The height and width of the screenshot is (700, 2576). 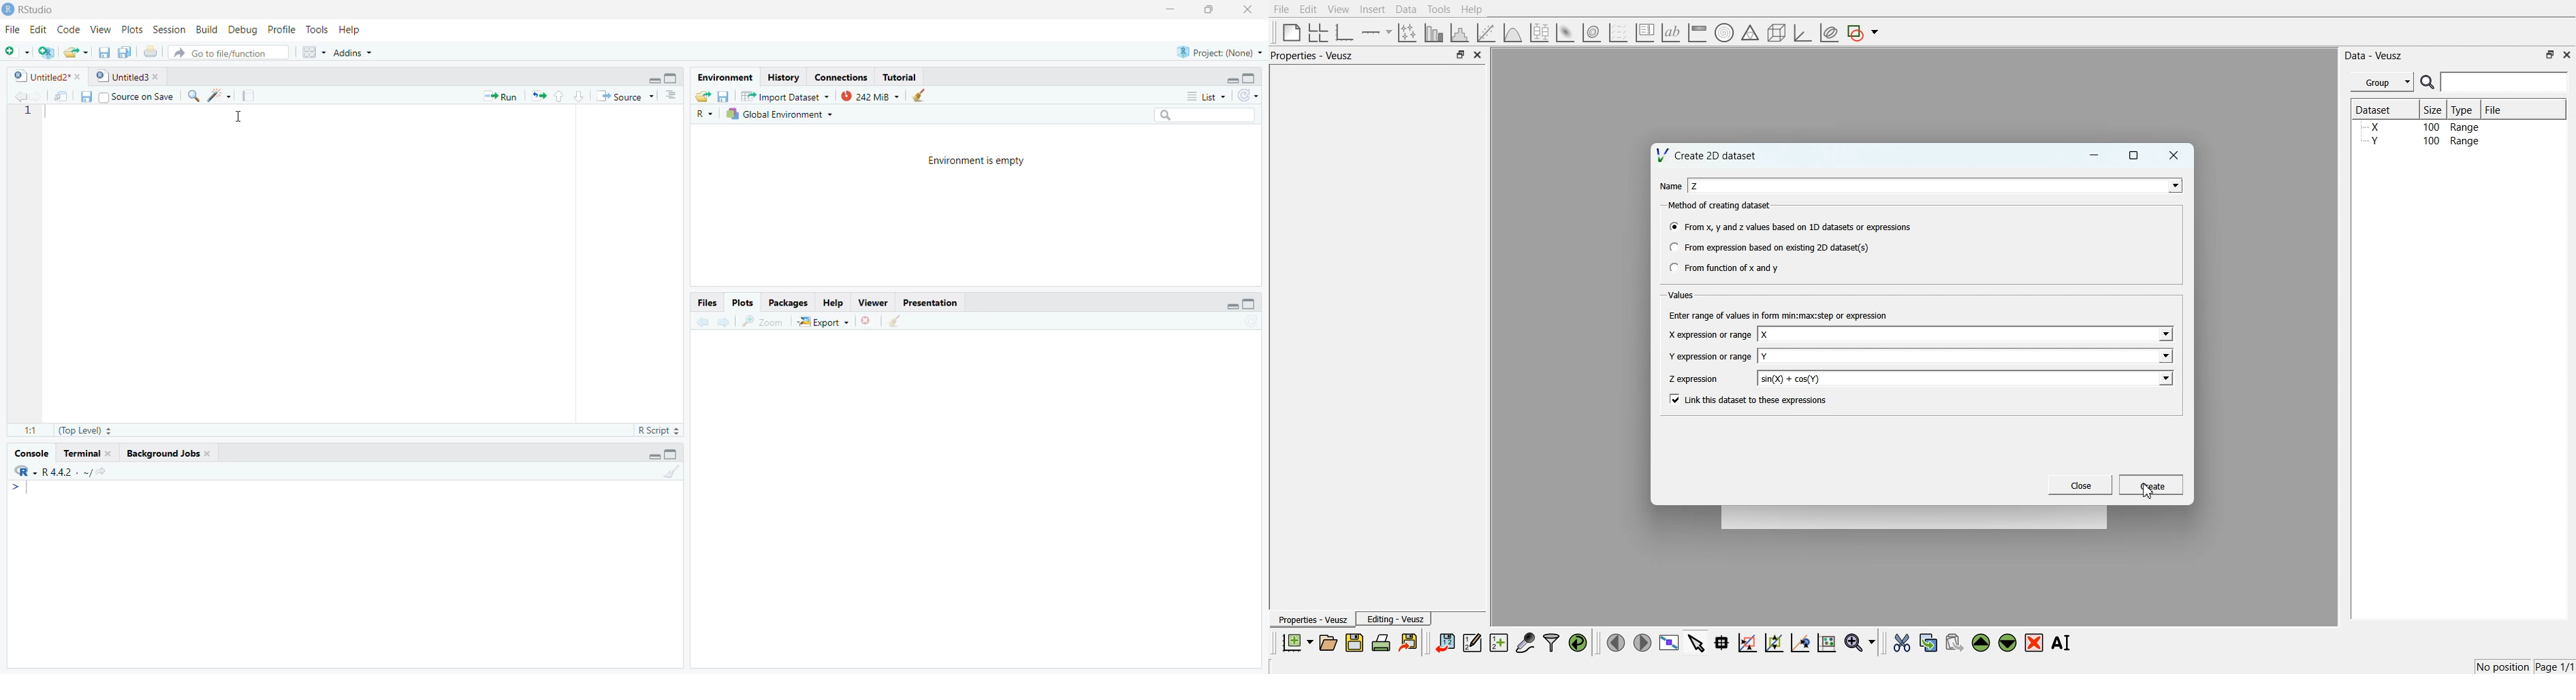 What do you see at coordinates (1967, 378) in the screenshot?
I see `Enter name` at bounding box center [1967, 378].